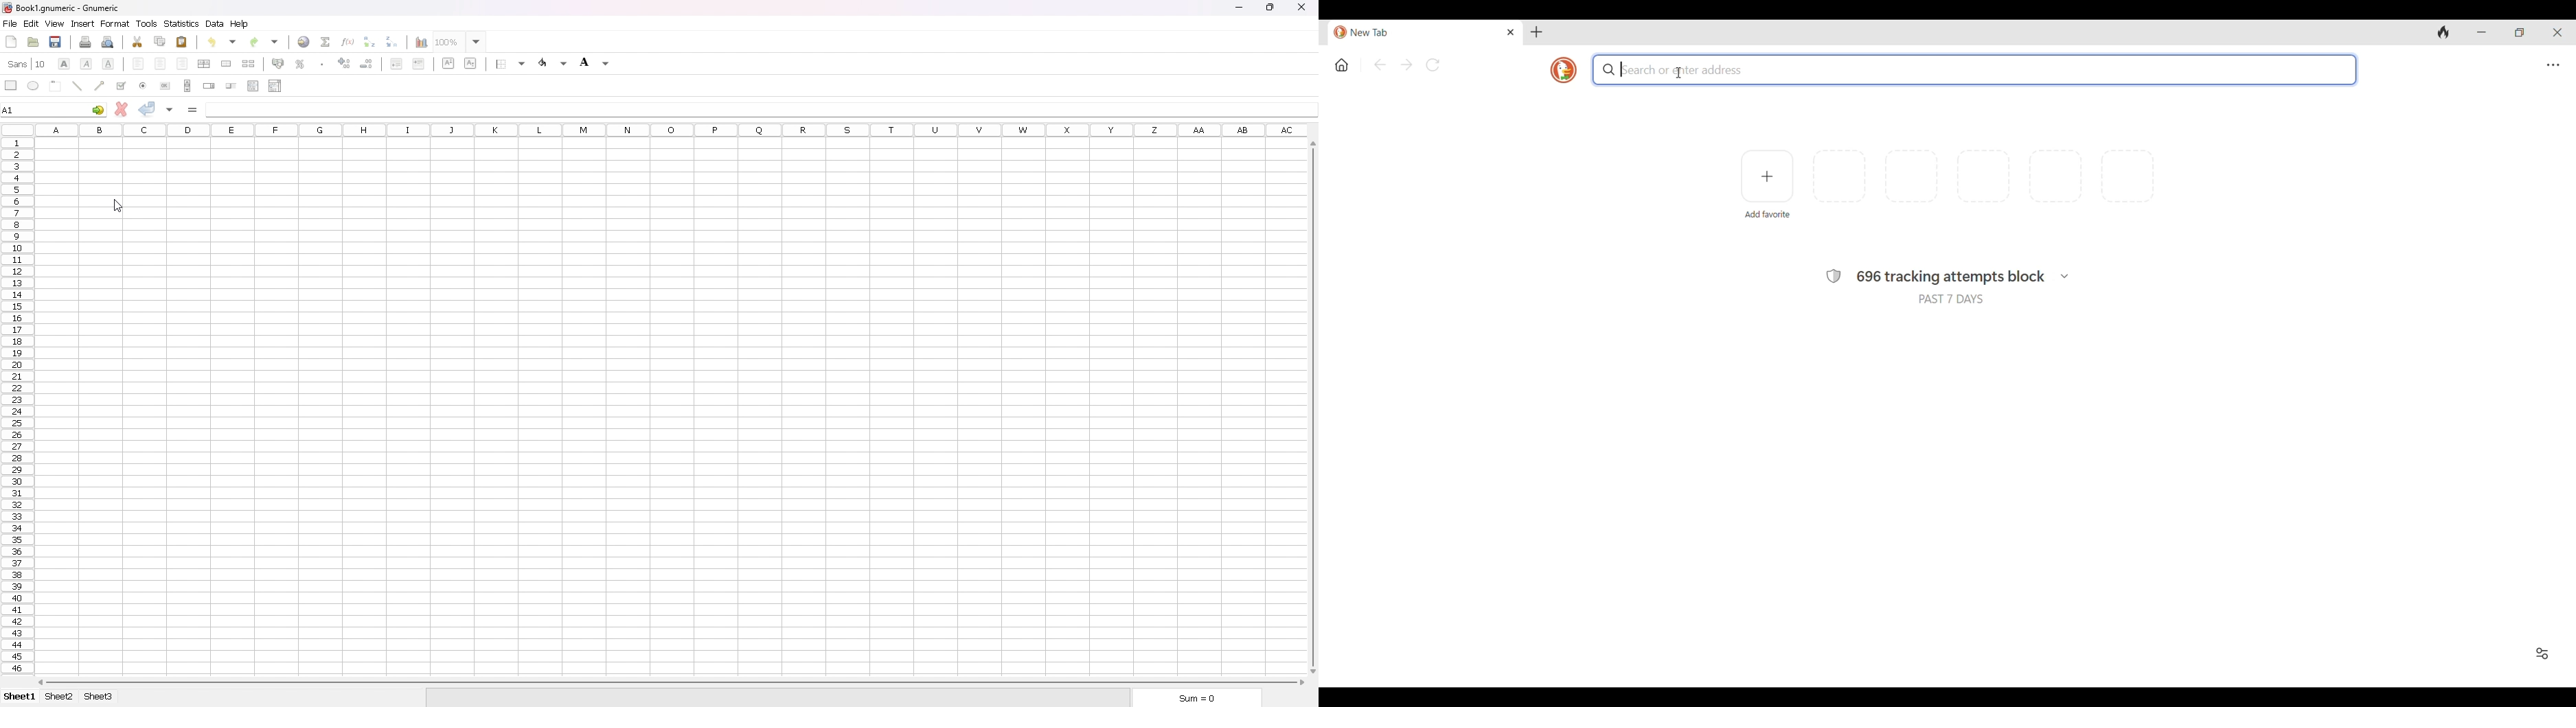 The height and width of the screenshot is (728, 2576). I want to click on slider, so click(231, 86).